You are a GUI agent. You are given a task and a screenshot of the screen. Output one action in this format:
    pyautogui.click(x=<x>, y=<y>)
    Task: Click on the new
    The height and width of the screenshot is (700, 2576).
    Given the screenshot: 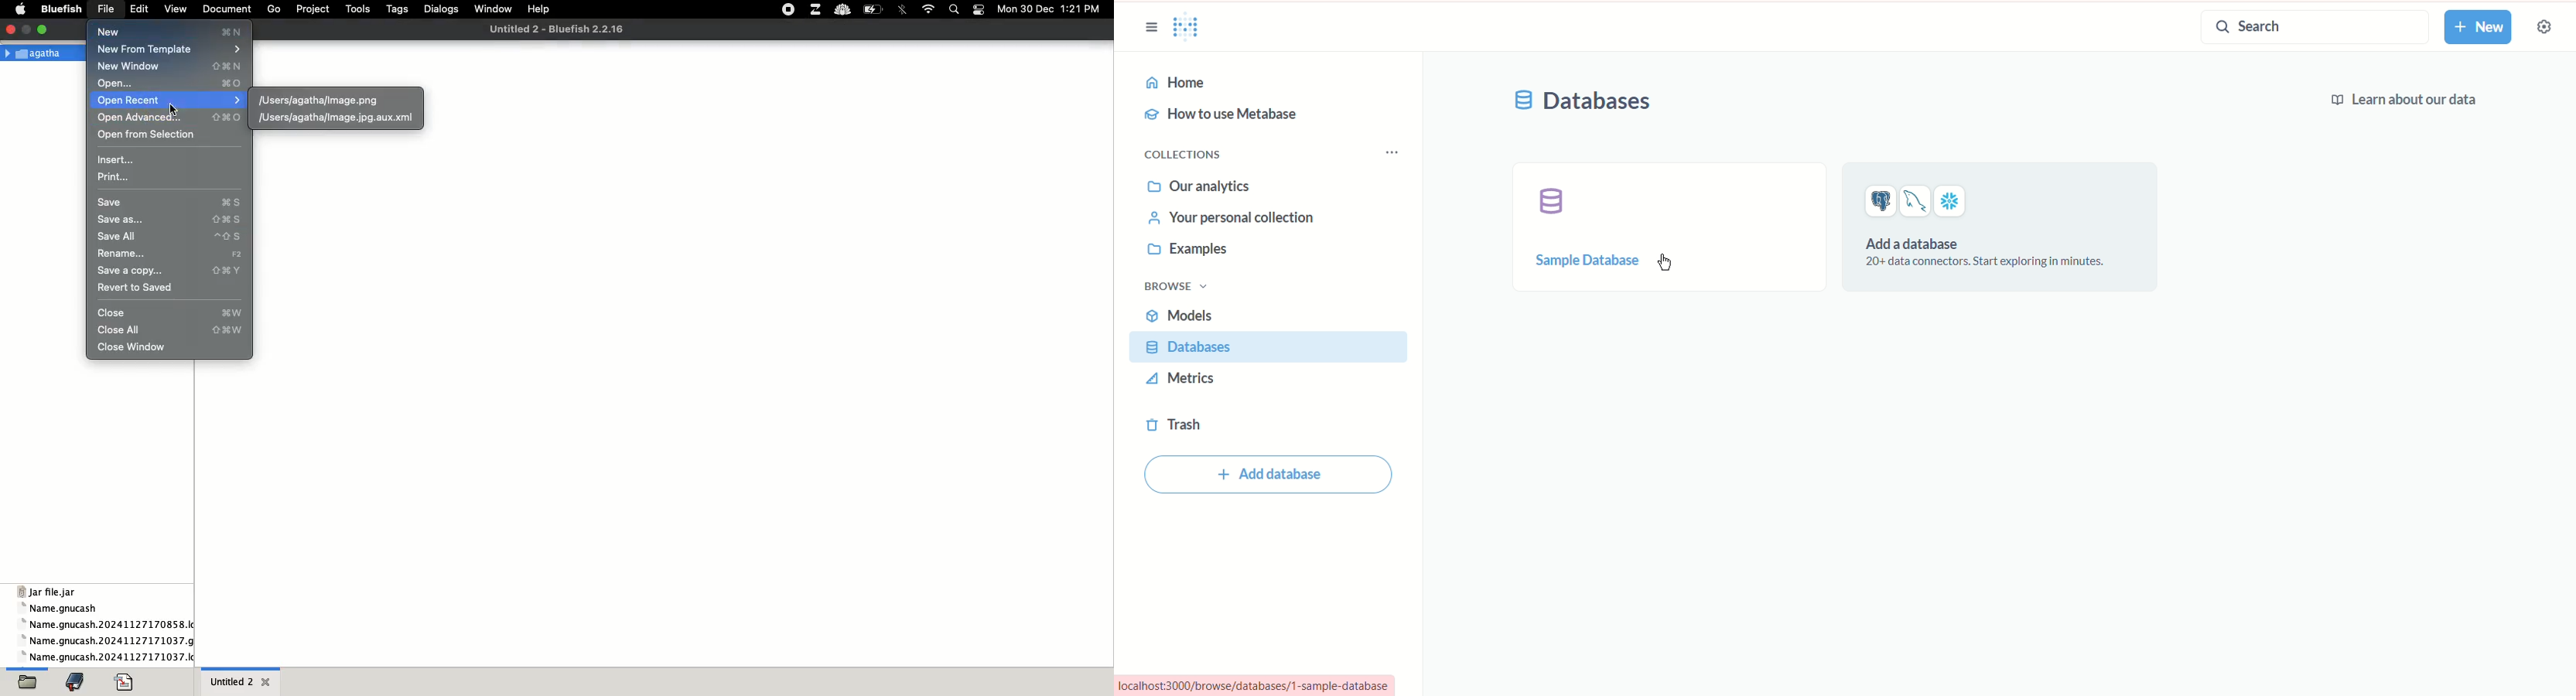 What is the action you would take?
    pyautogui.click(x=171, y=33)
    